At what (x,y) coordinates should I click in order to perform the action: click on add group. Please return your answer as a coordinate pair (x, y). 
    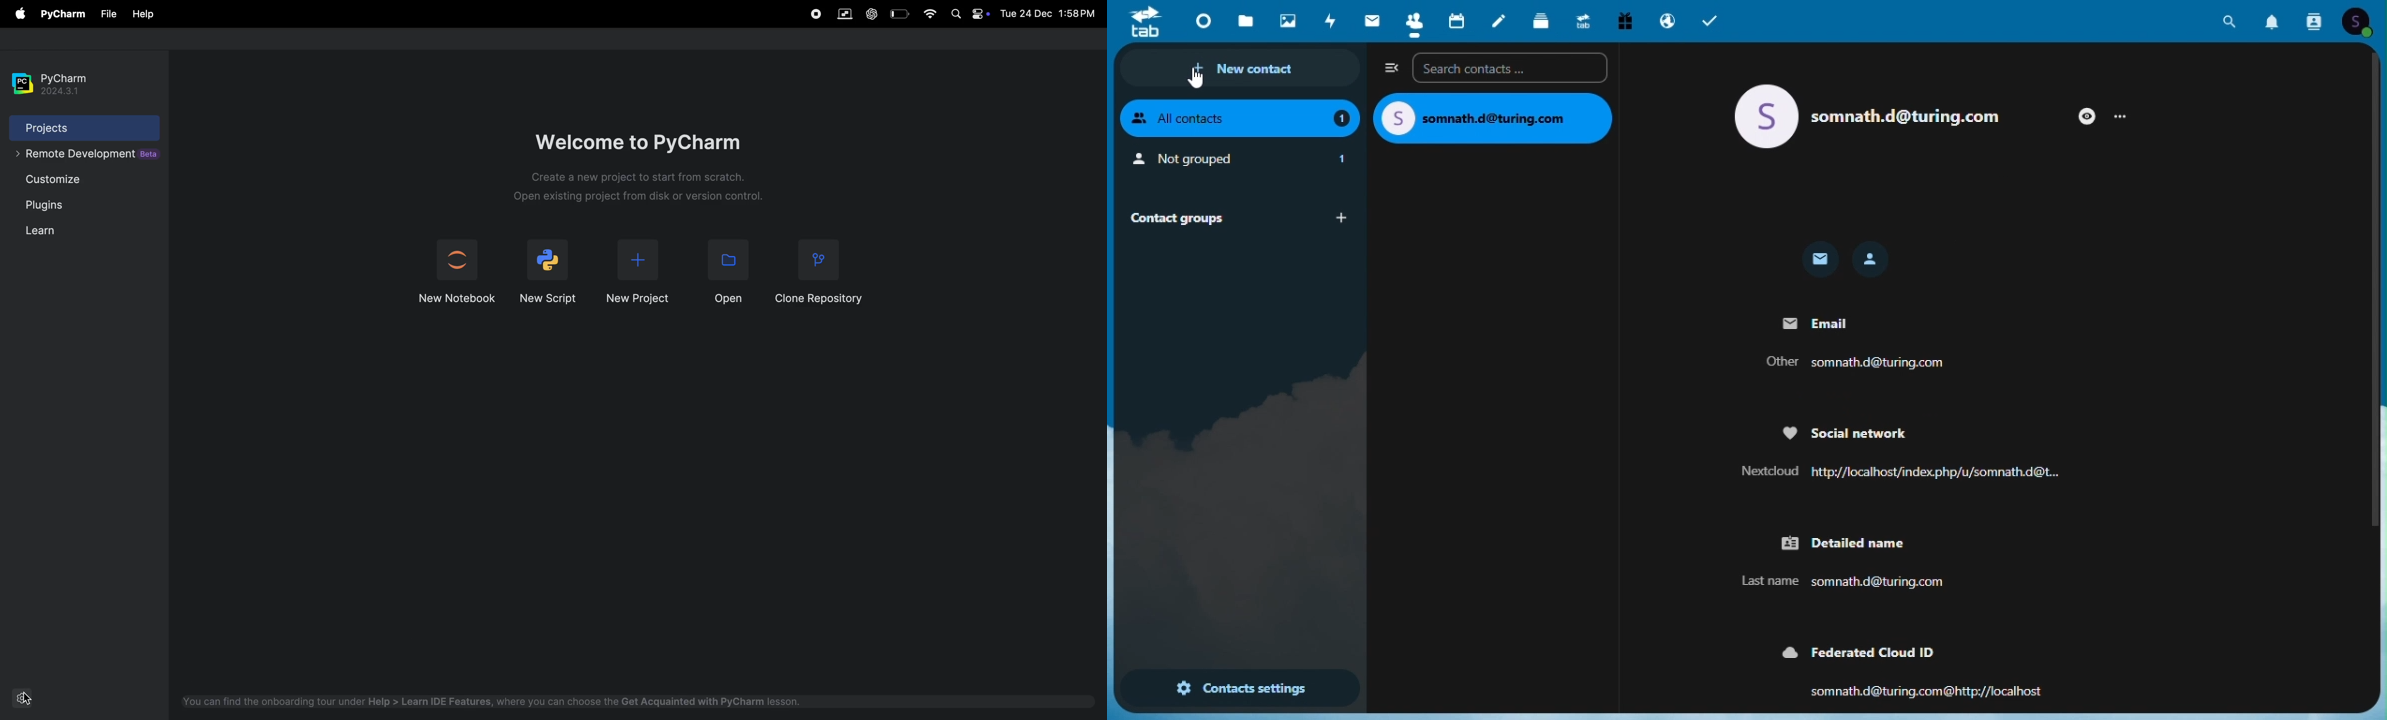
    Looking at the image, I should click on (1344, 218).